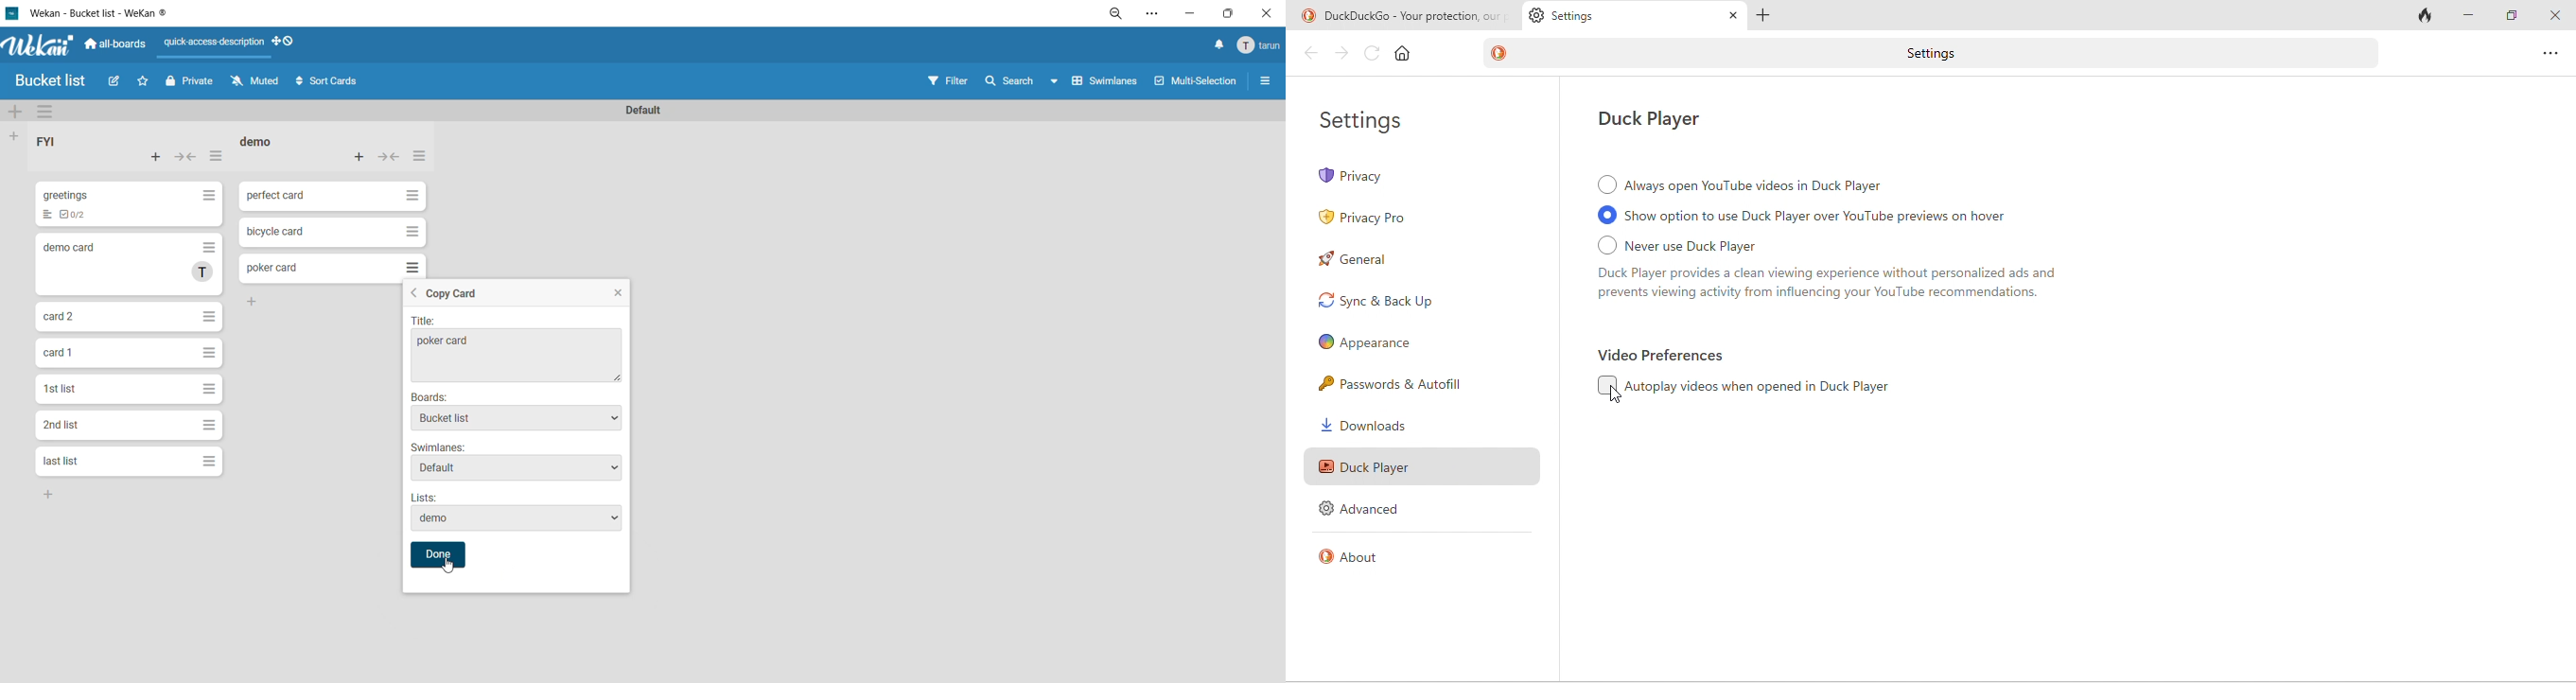 The width and height of the screenshot is (2576, 700). What do you see at coordinates (1108, 84) in the screenshot?
I see `swimlanes` at bounding box center [1108, 84].